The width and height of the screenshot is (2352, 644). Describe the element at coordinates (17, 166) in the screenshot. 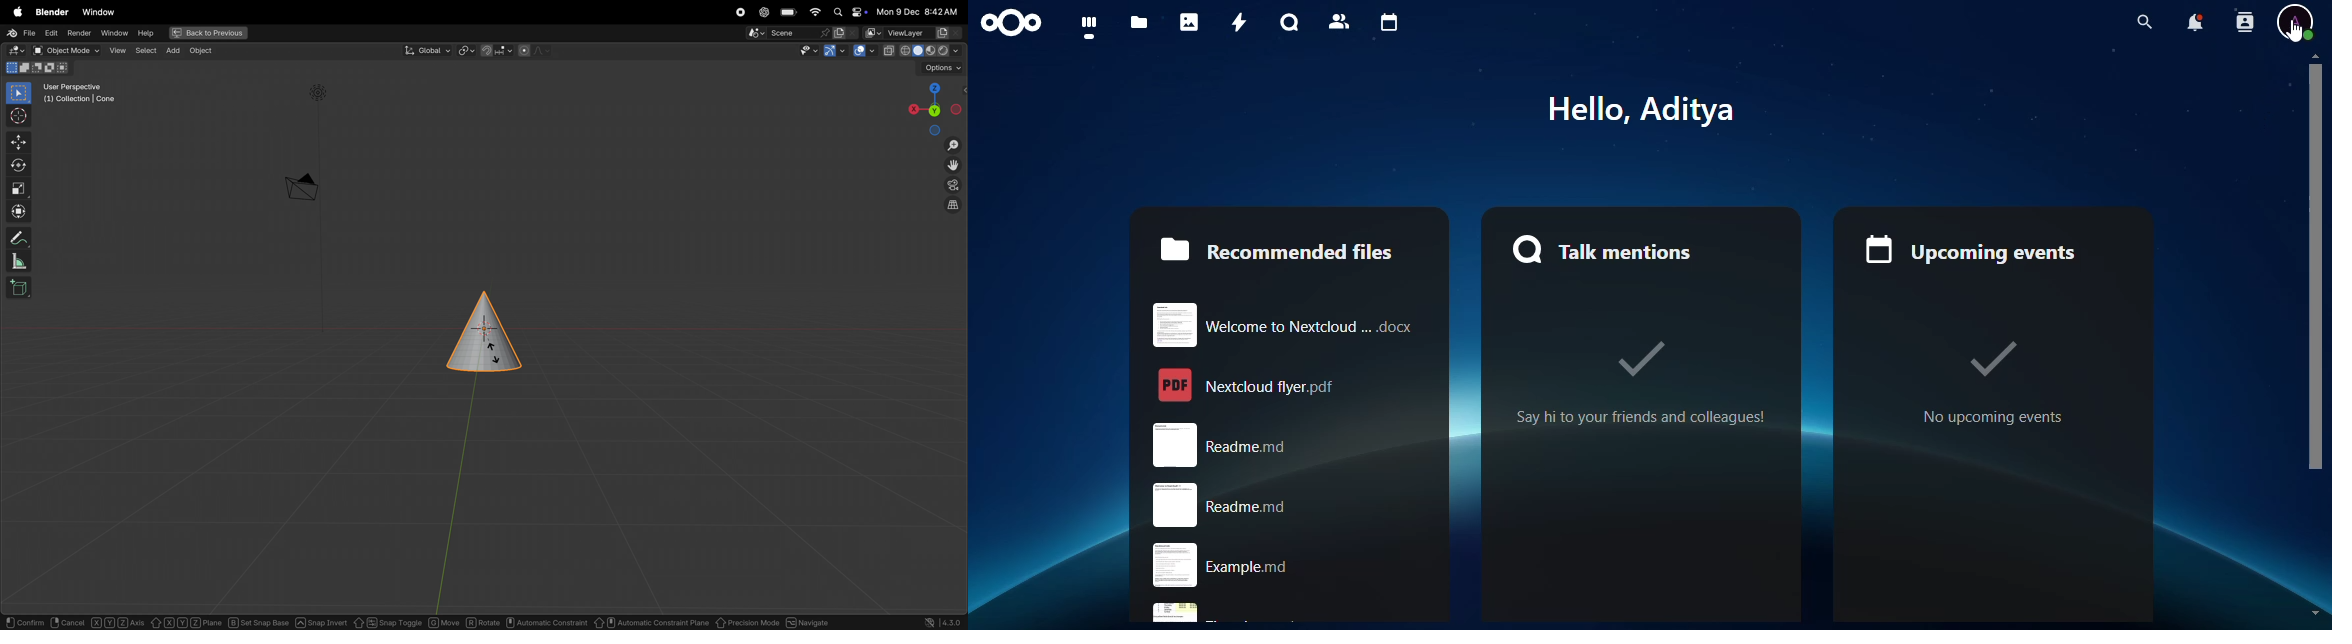

I see `rotate` at that location.